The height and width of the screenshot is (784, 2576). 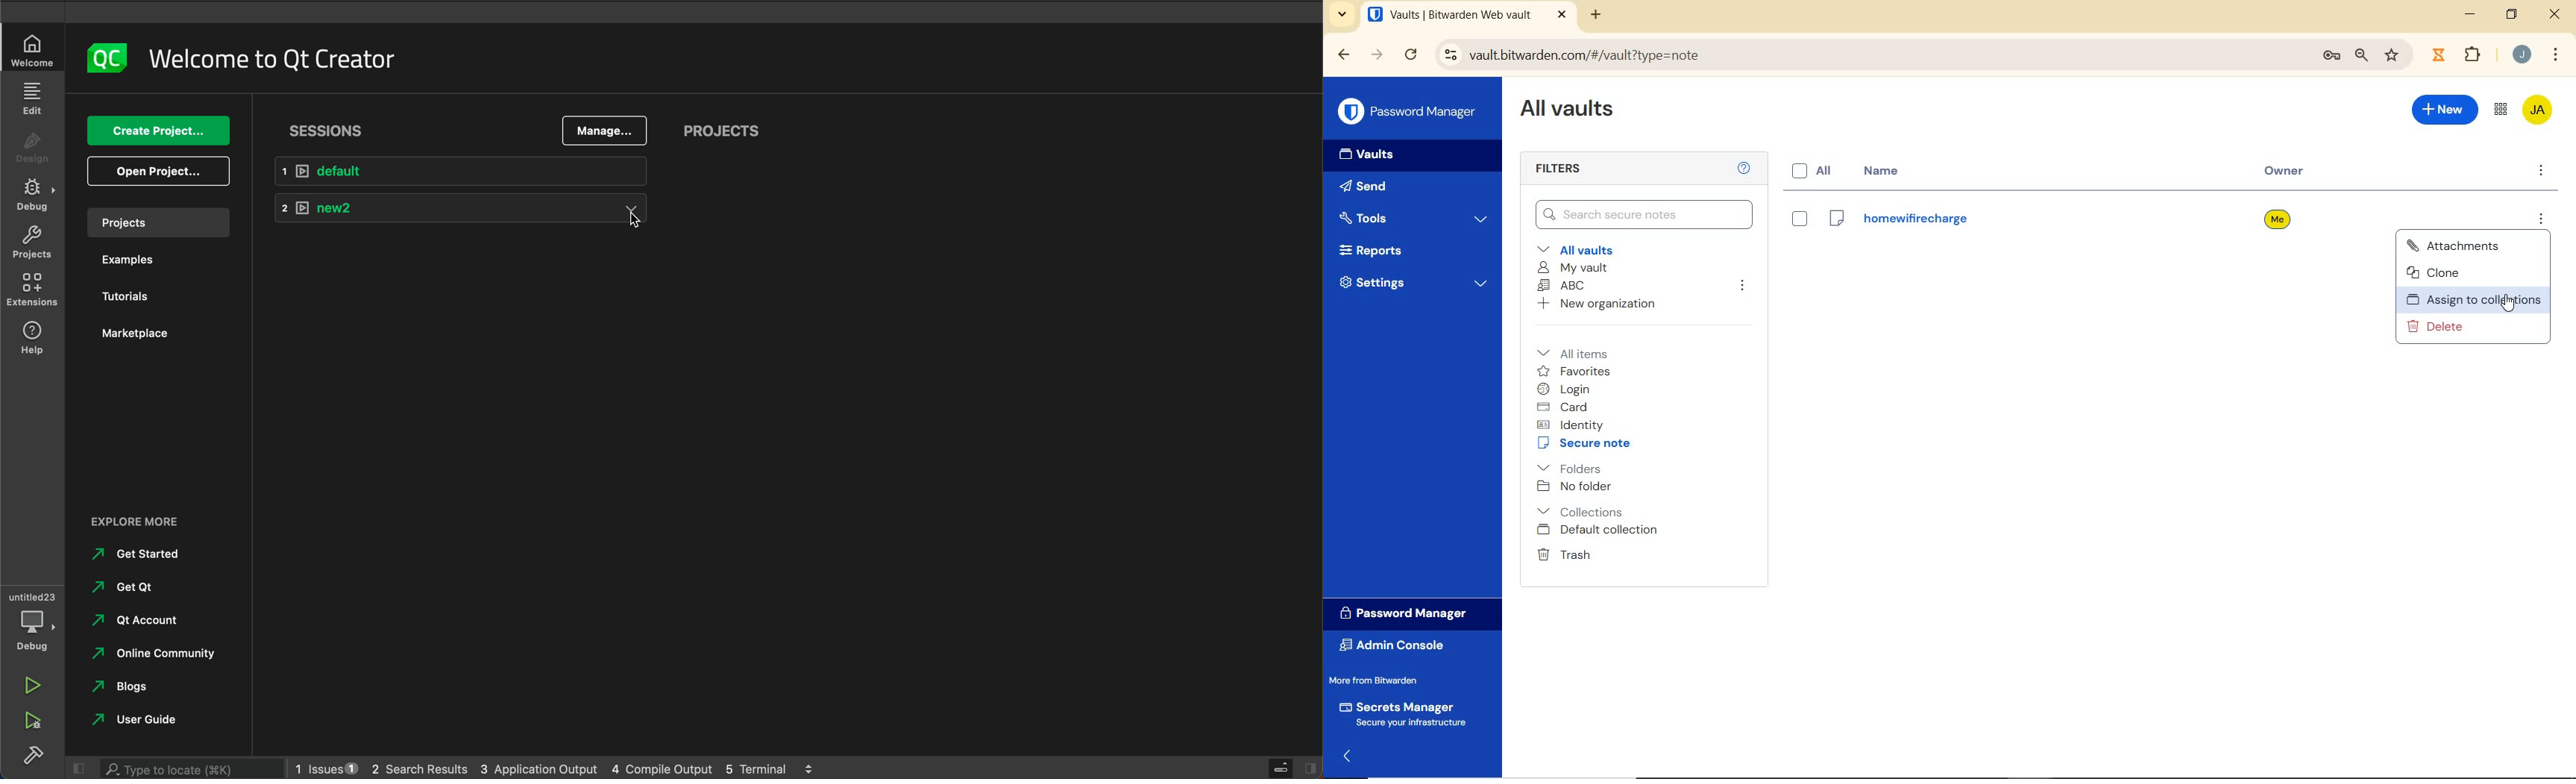 I want to click on minimize, so click(x=2470, y=13).